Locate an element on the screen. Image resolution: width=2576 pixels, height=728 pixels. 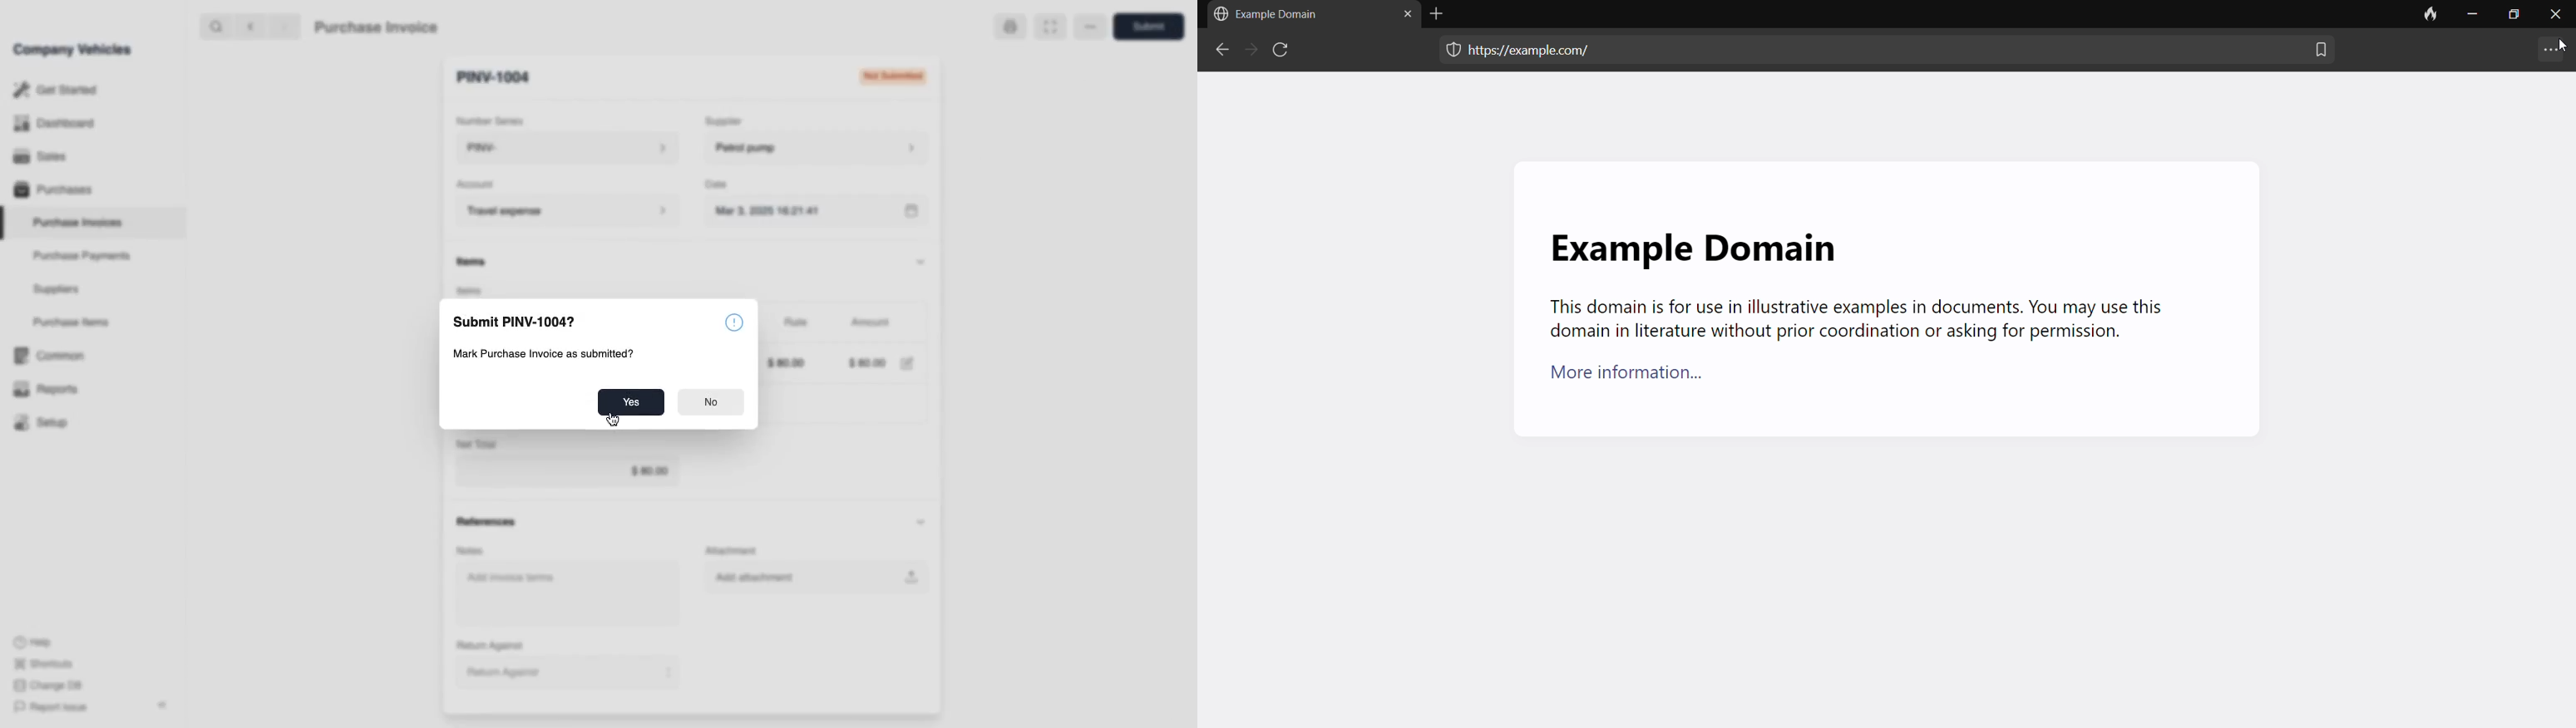
web address is located at coordinates (1536, 48).